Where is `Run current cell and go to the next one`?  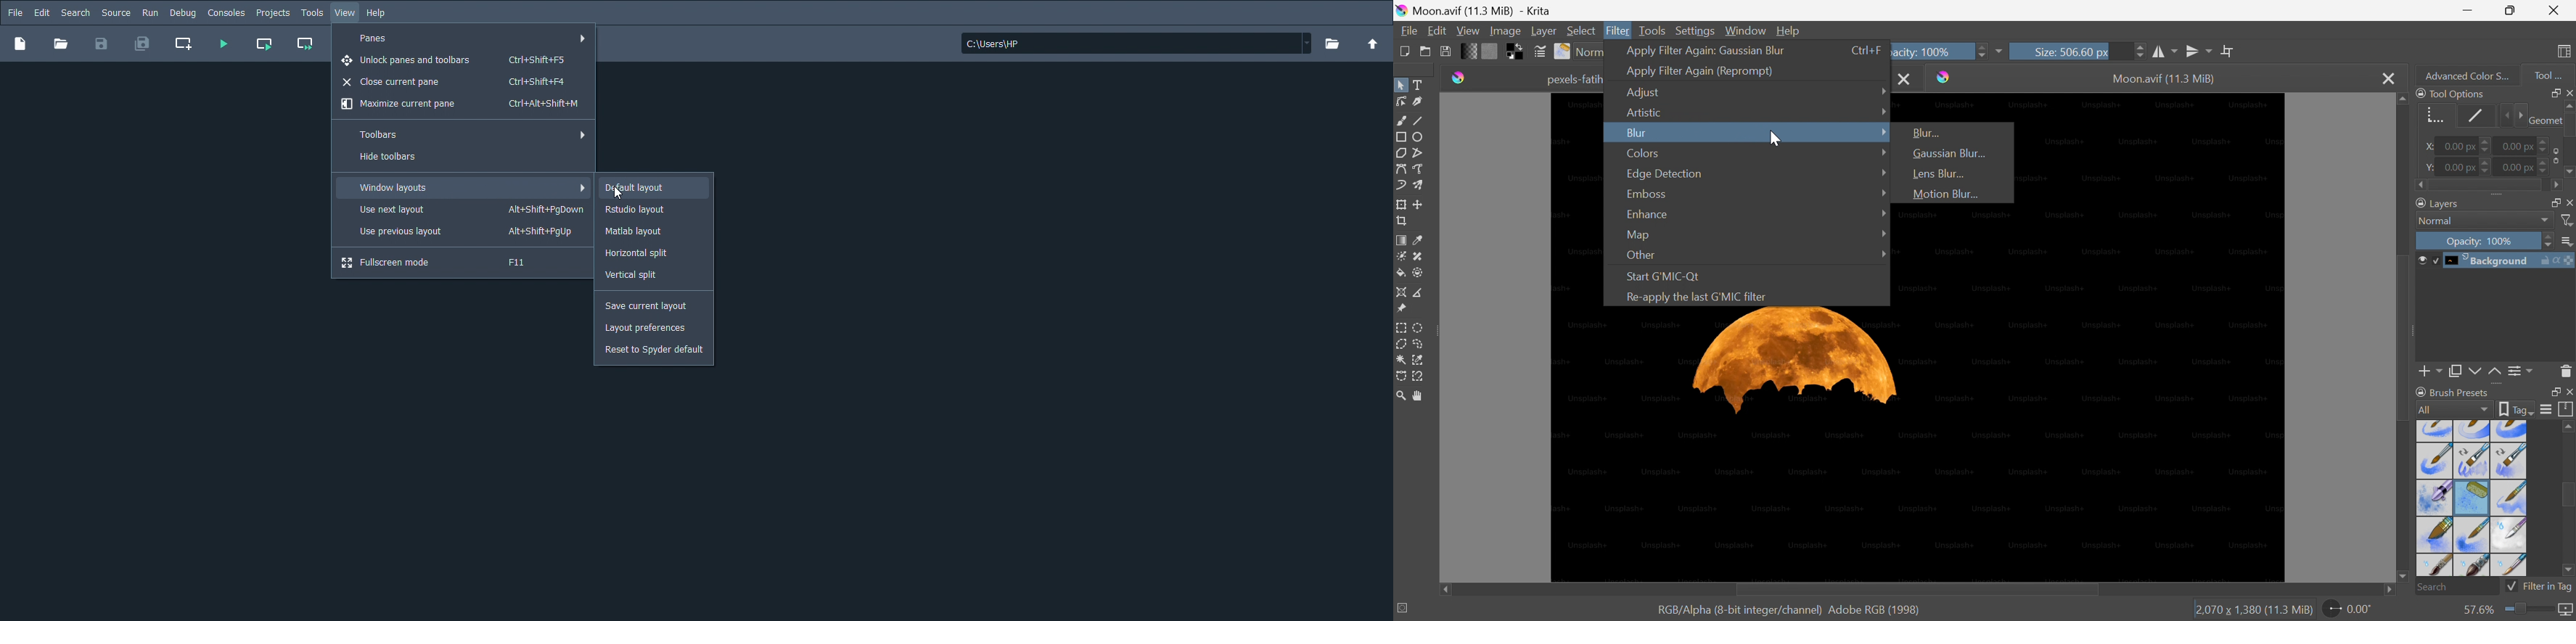
Run current cell and go to the next one is located at coordinates (304, 43).